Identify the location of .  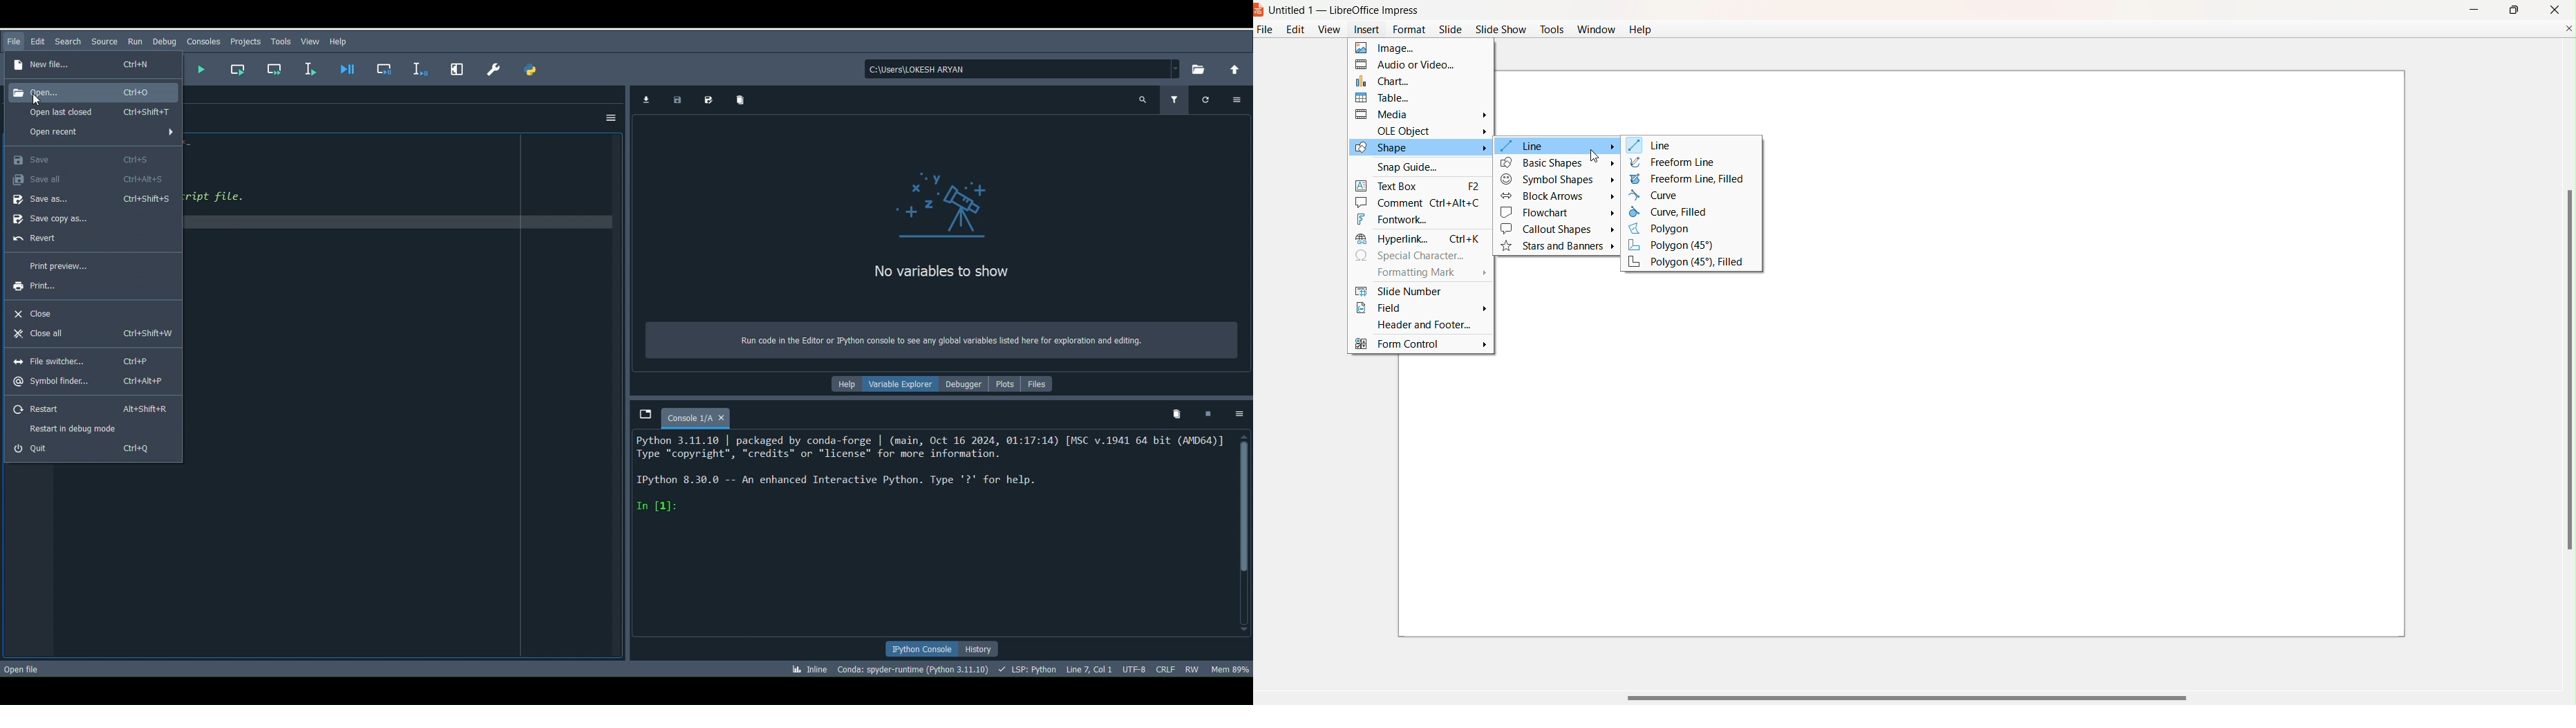
(454, 66).